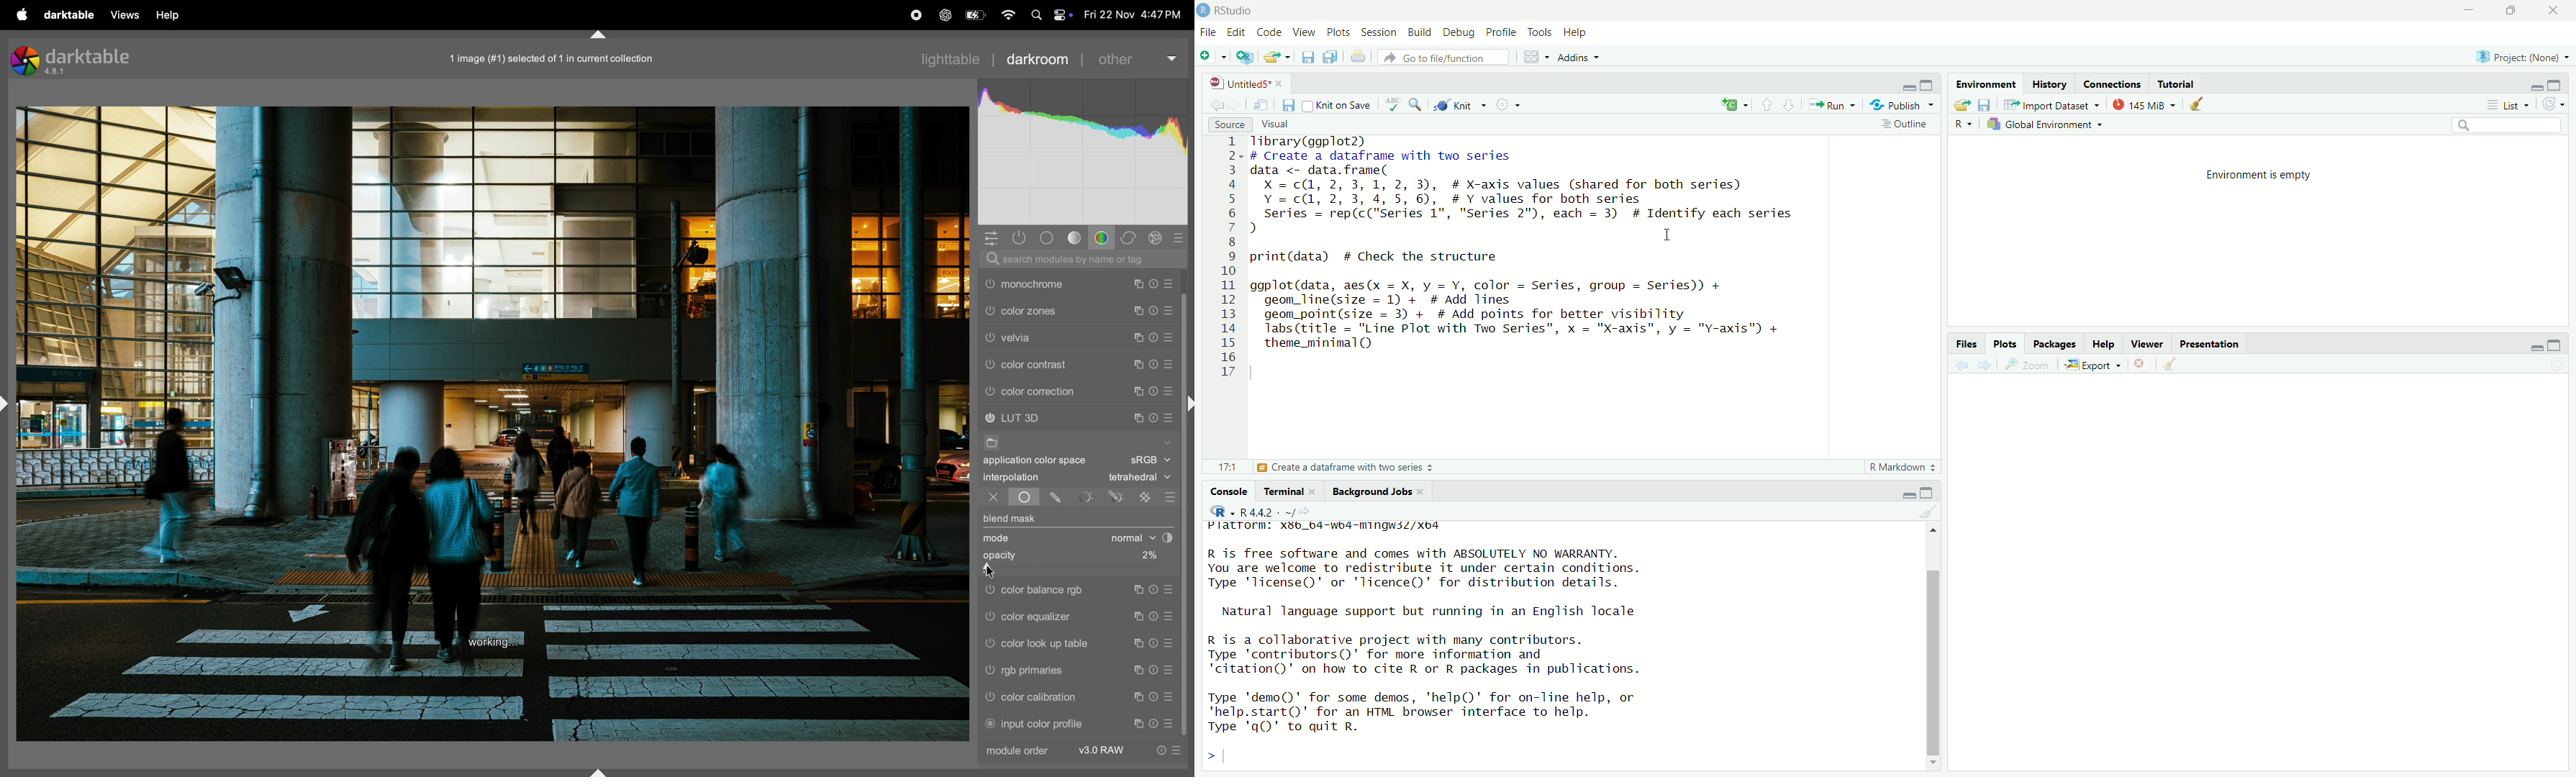  Describe the element at coordinates (1276, 57) in the screenshot. I see `Open an existing file` at that location.